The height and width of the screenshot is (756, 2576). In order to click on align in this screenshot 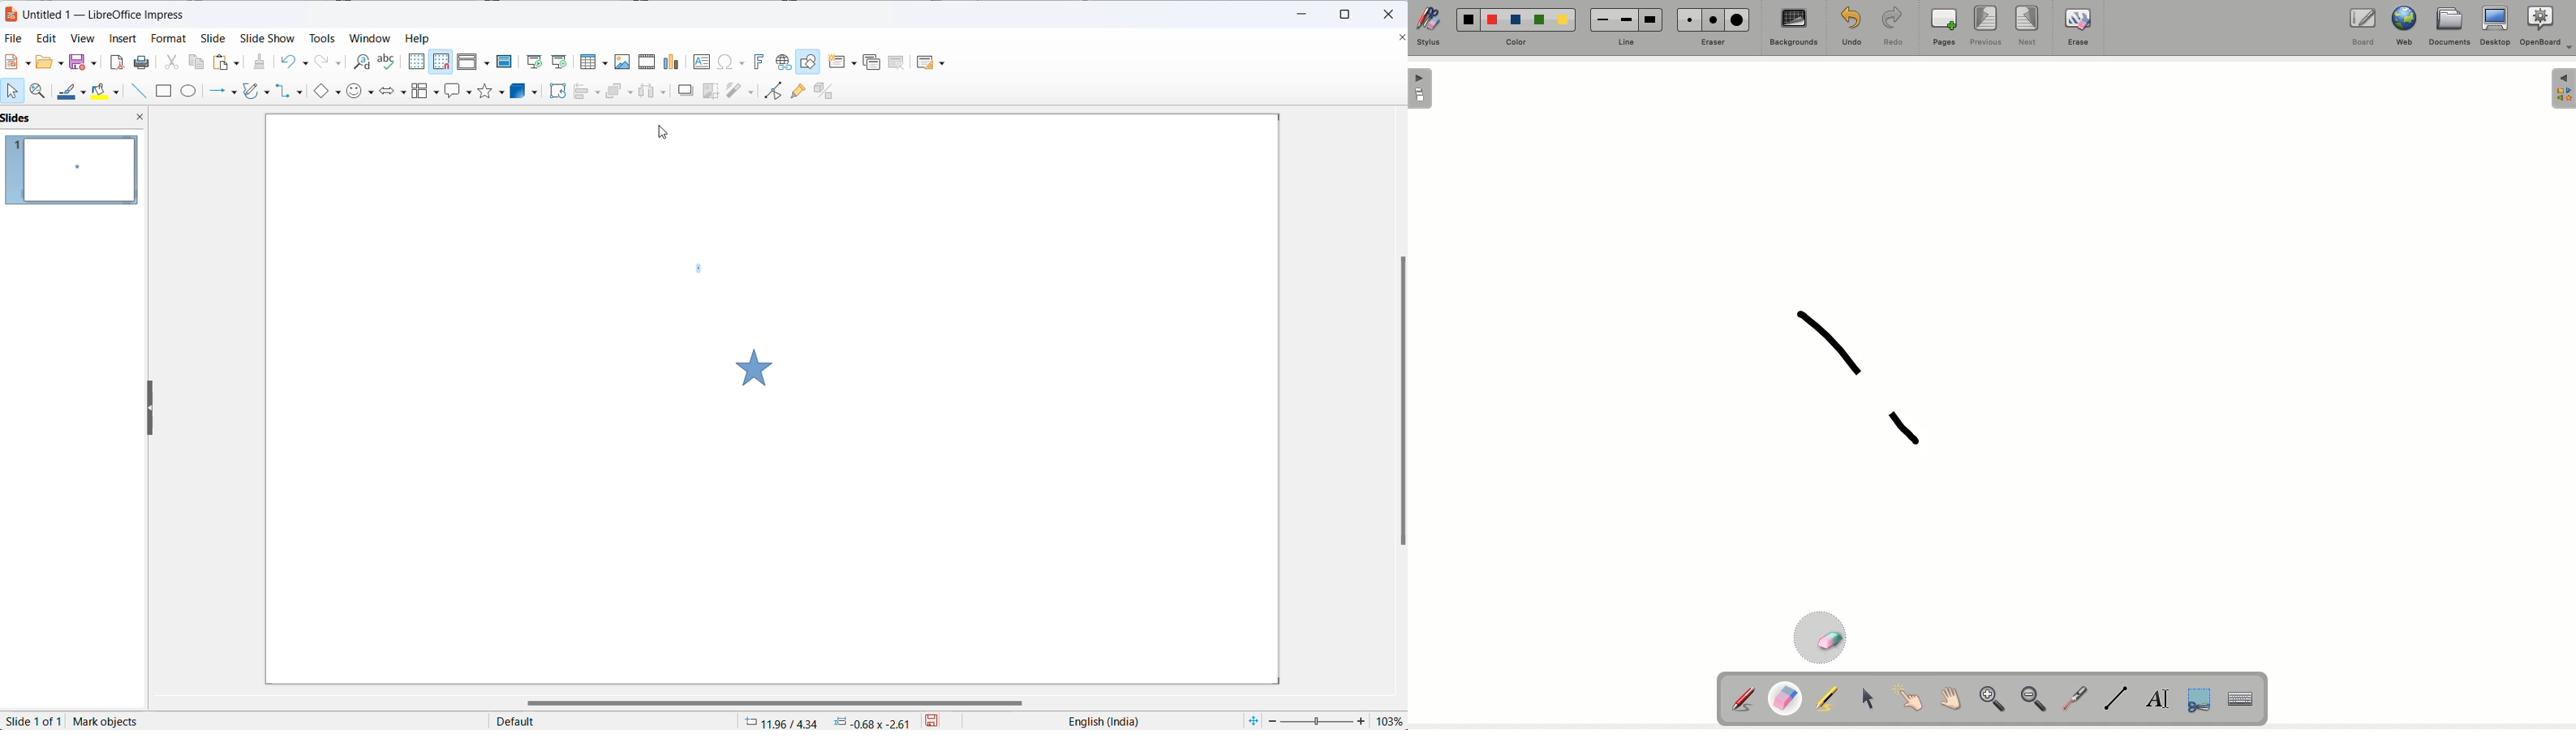, I will do `click(587, 92)`.